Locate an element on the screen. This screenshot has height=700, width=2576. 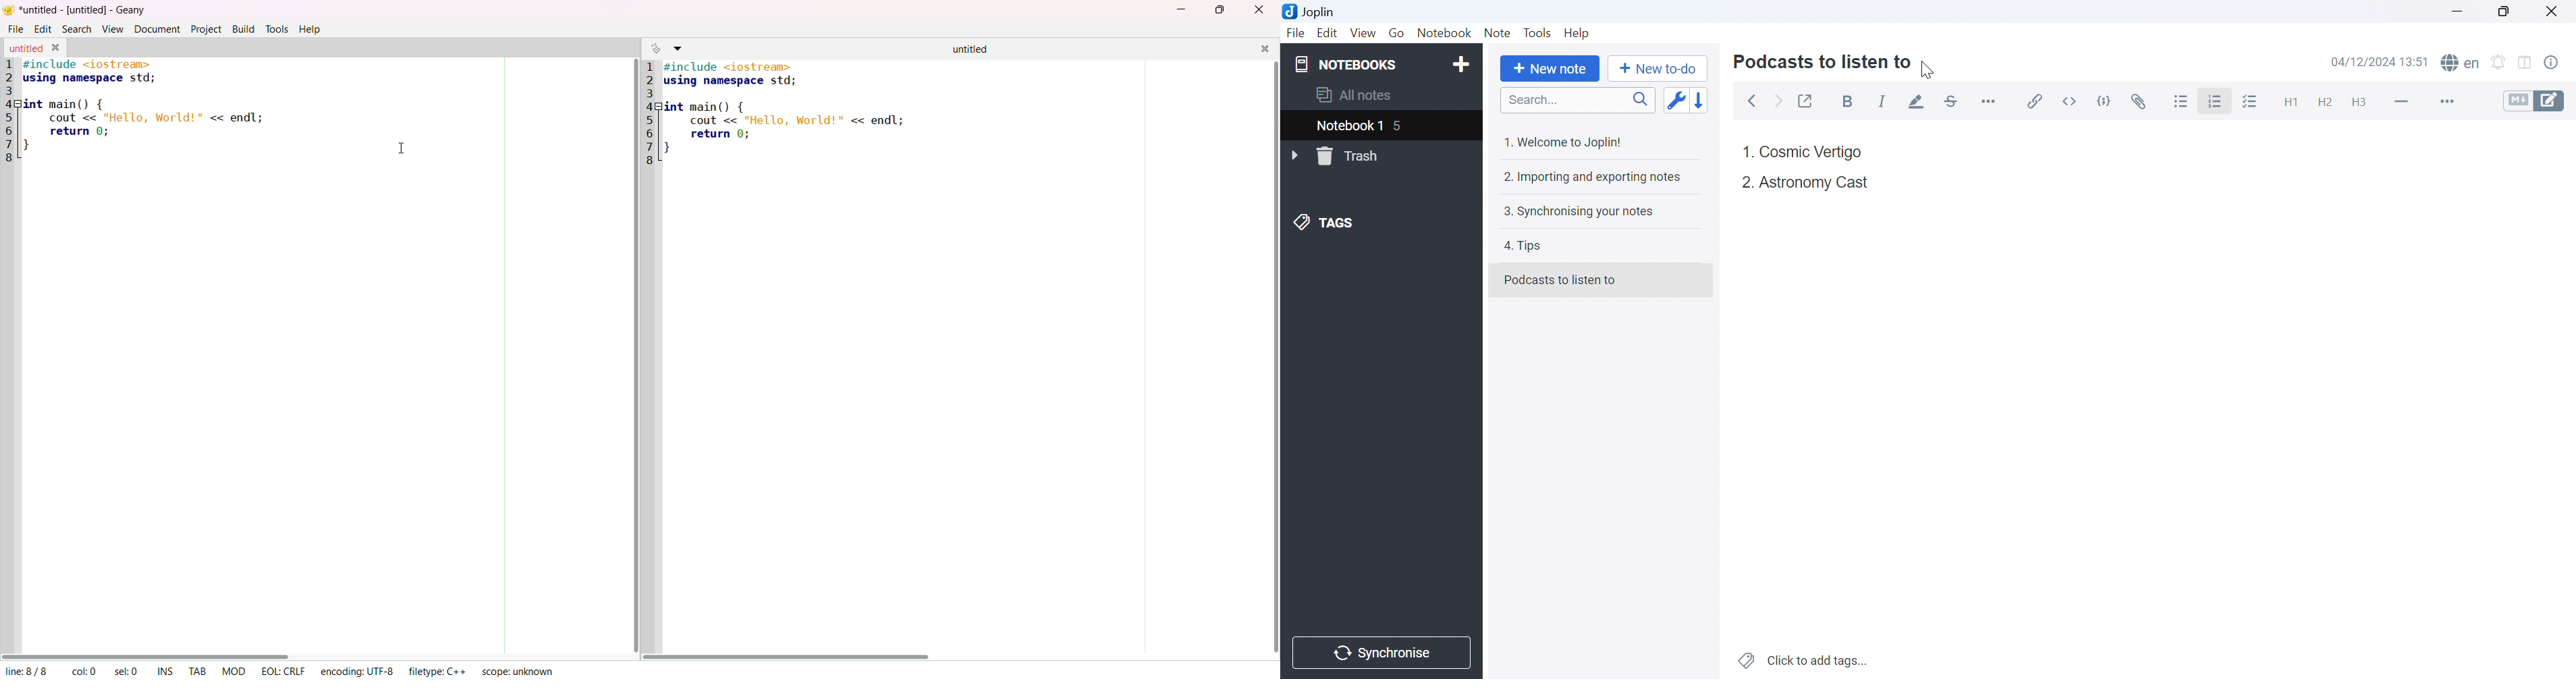
Search is located at coordinates (1577, 101).